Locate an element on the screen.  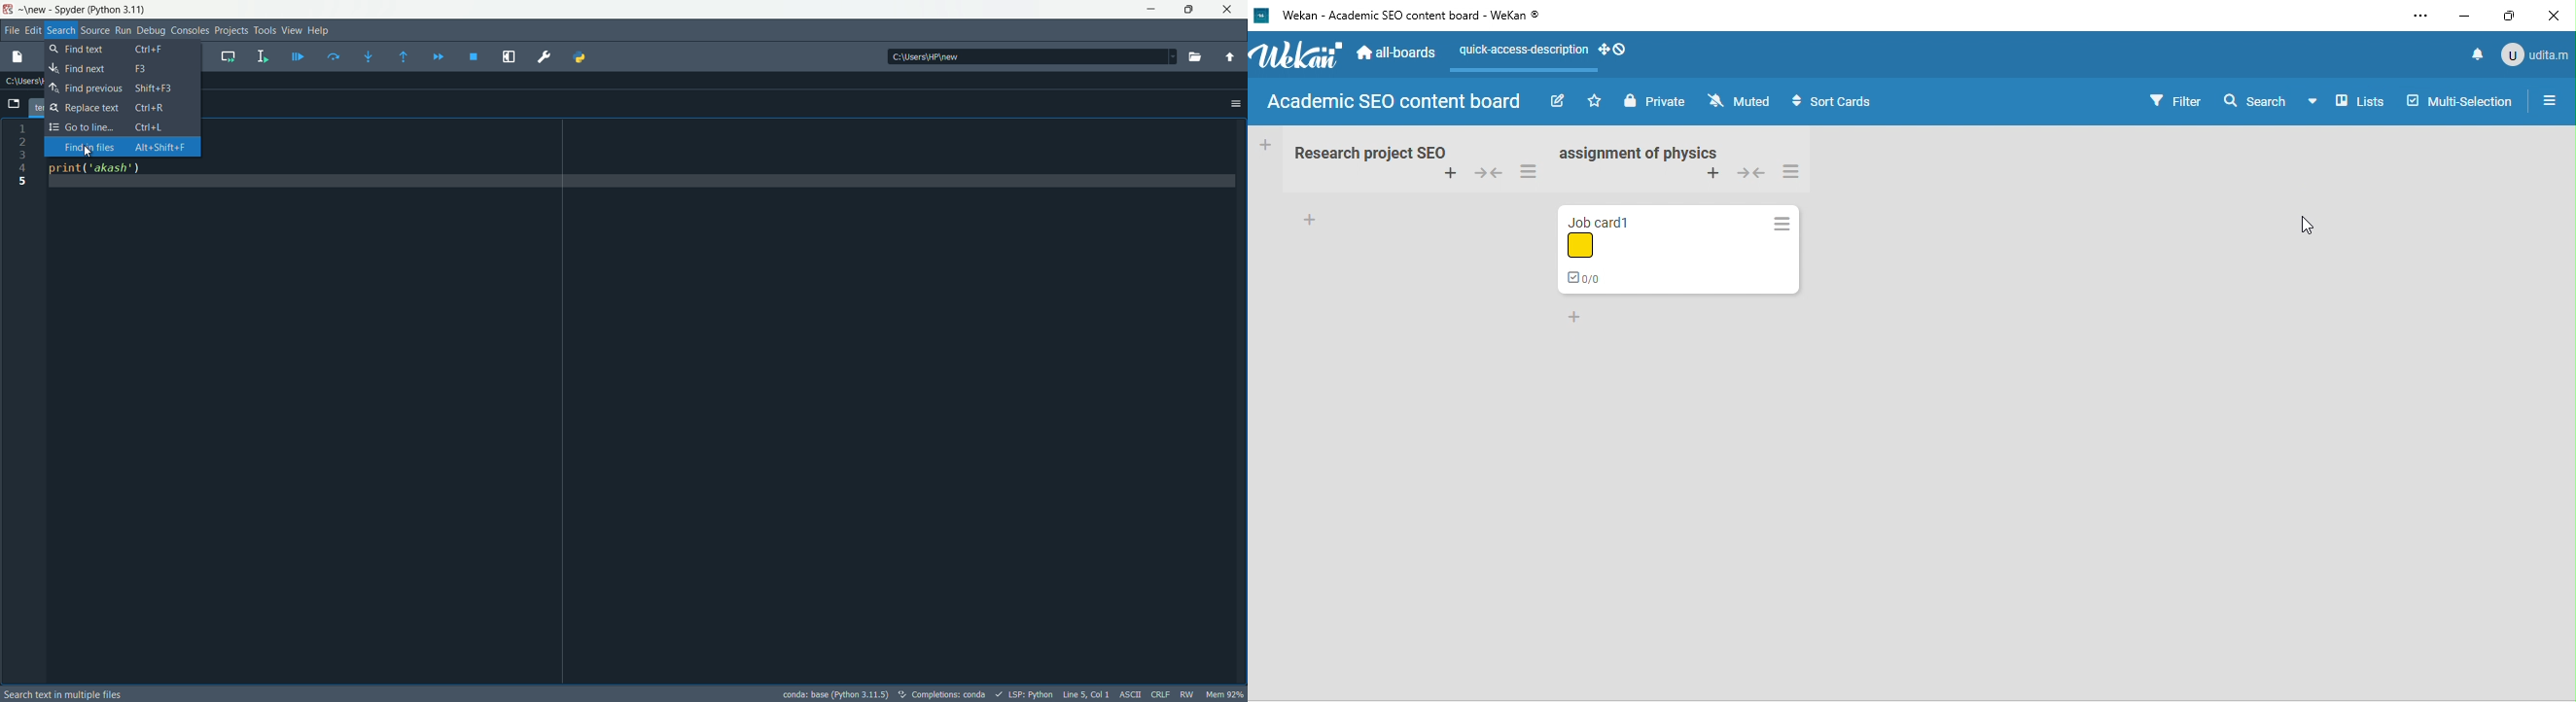
Add is located at coordinates (1267, 143).